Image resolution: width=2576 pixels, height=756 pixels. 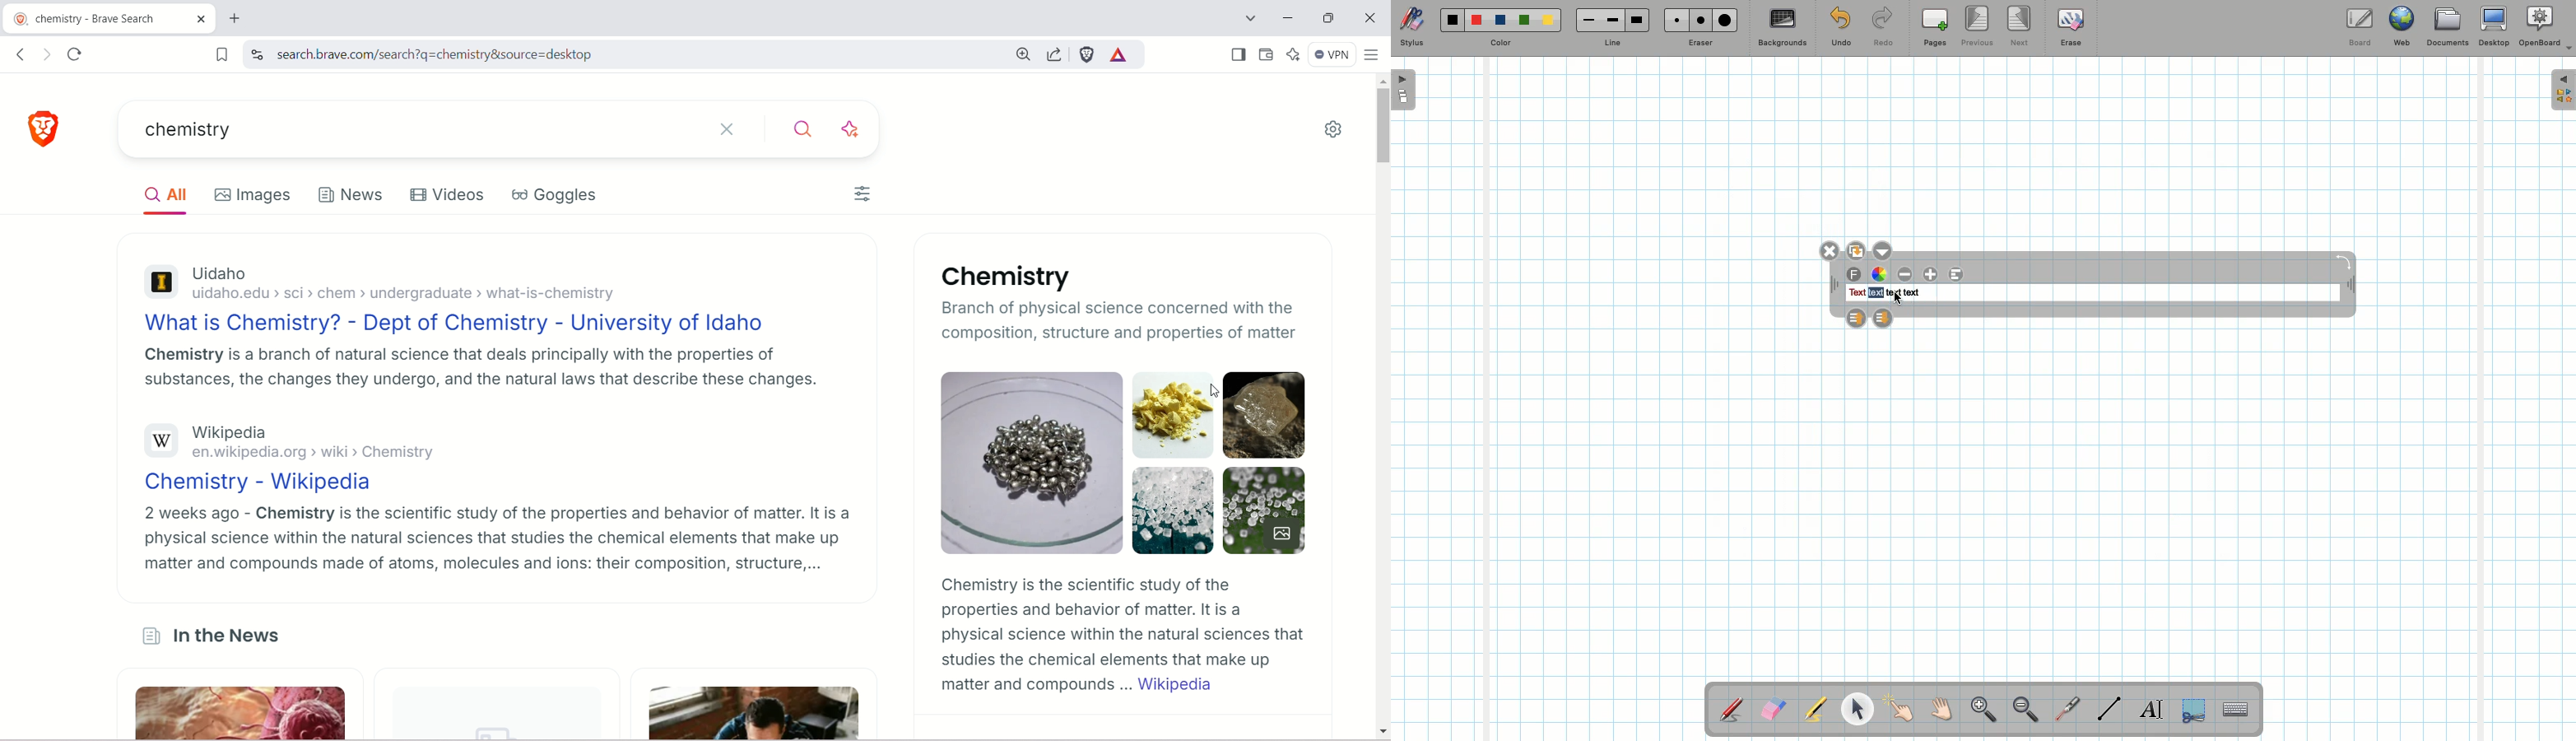 What do you see at coordinates (1451, 20) in the screenshot?
I see `Black` at bounding box center [1451, 20].